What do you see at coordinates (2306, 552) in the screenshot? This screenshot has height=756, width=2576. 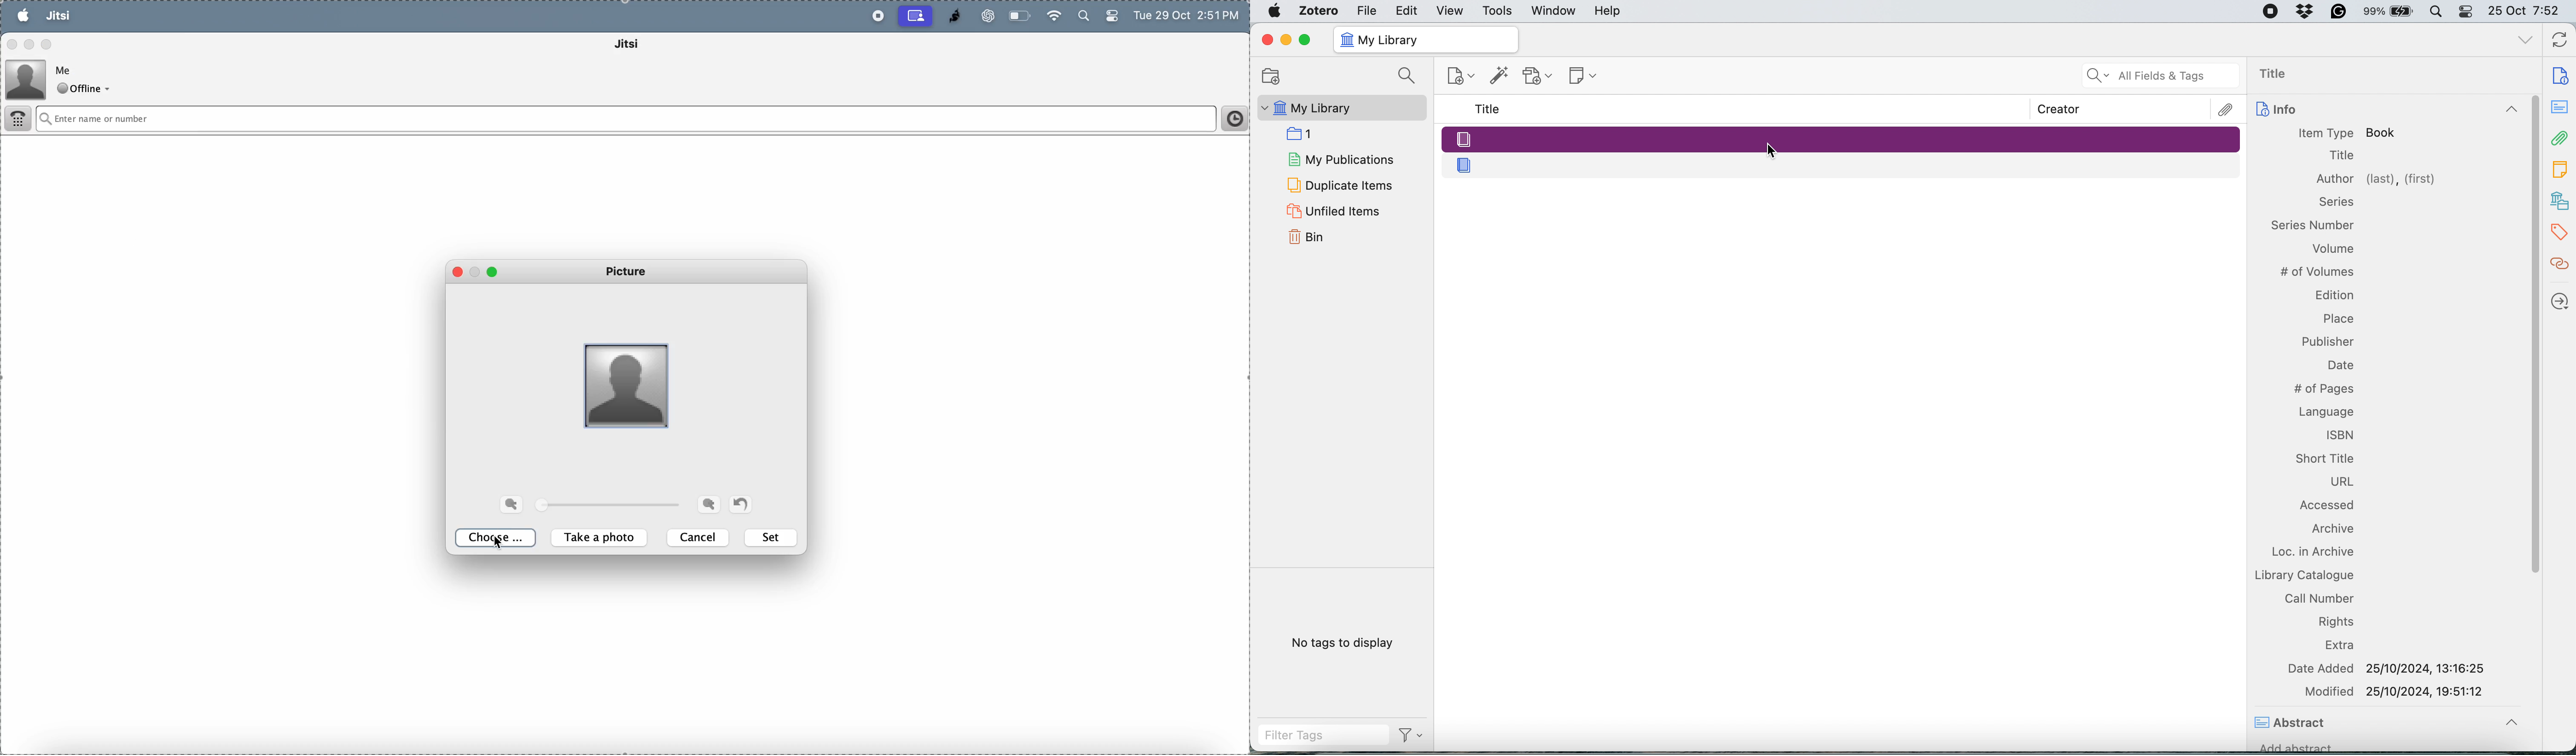 I see `Loc. in Archive` at bounding box center [2306, 552].